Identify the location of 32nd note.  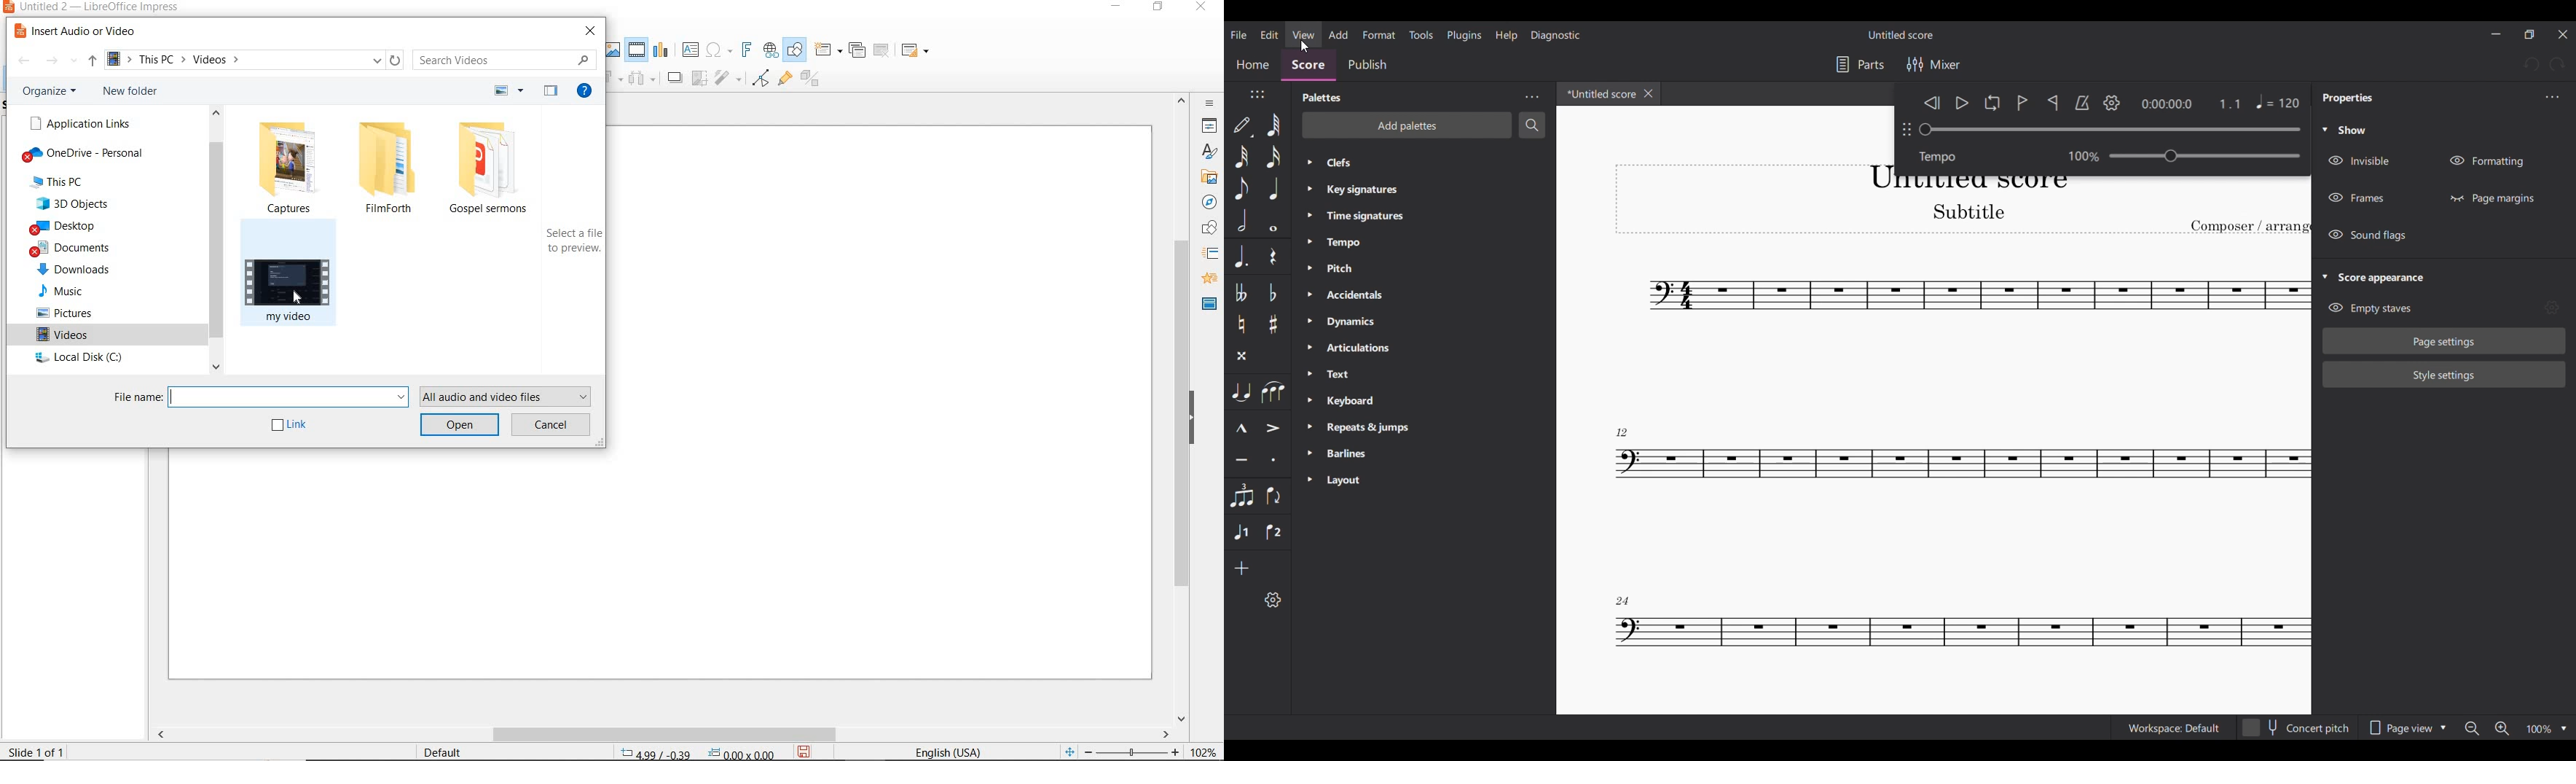
(1241, 156).